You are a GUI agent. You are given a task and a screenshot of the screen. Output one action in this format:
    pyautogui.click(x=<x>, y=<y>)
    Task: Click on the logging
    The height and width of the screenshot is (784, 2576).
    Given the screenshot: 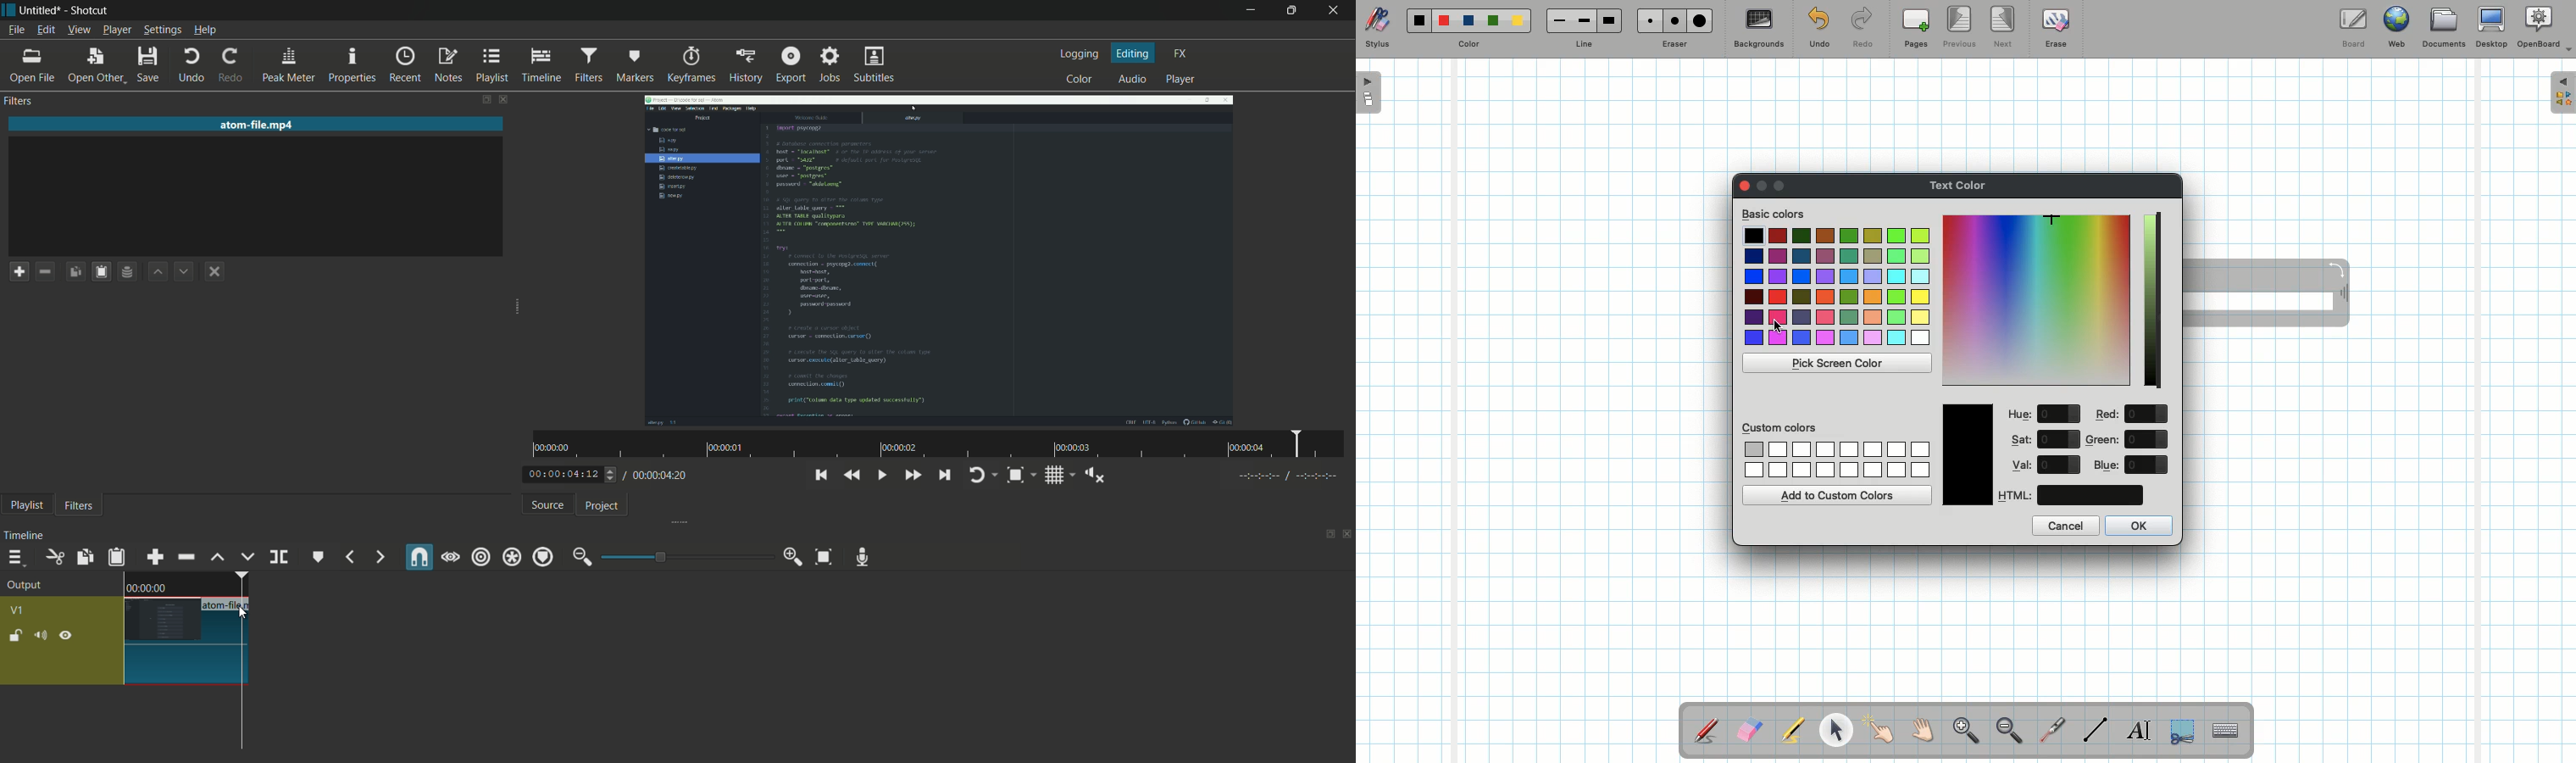 What is the action you would take?
    pyautogui.click(x=1078, y=54)
    